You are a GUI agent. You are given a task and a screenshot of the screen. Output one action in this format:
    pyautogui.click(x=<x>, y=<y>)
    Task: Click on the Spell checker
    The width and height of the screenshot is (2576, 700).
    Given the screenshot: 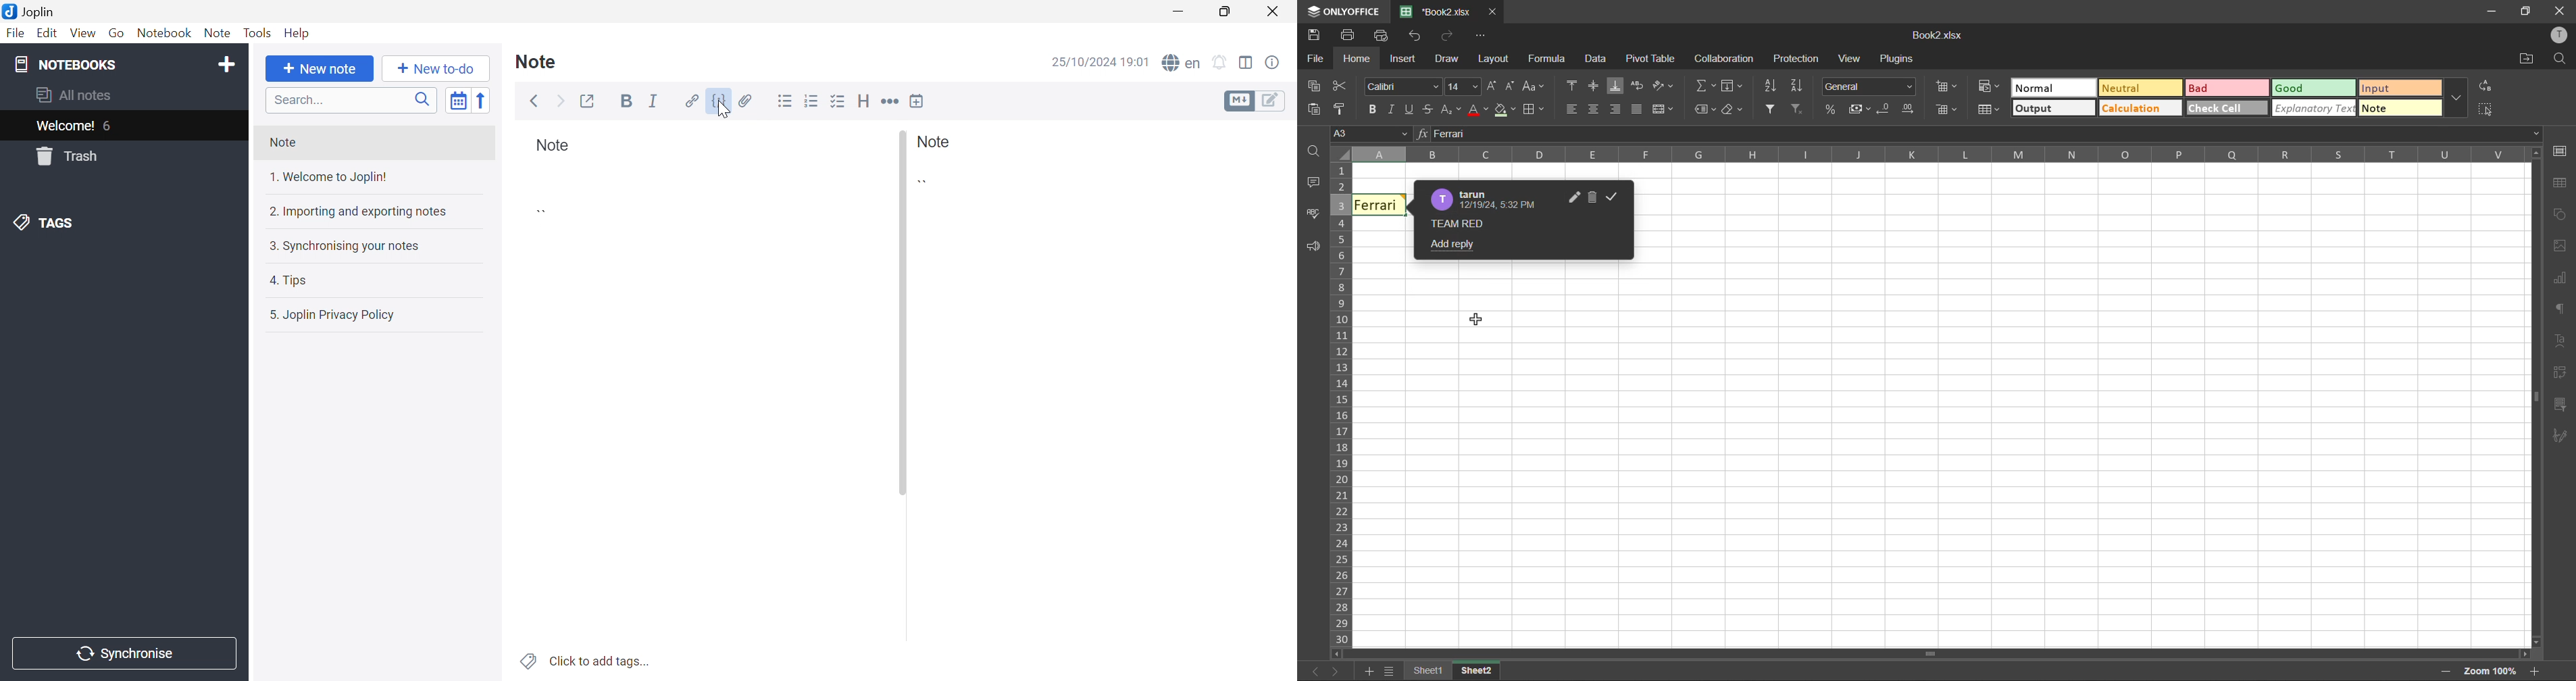 What is the action you would take?
    pyautogui.click(x=1184, y=63)
    